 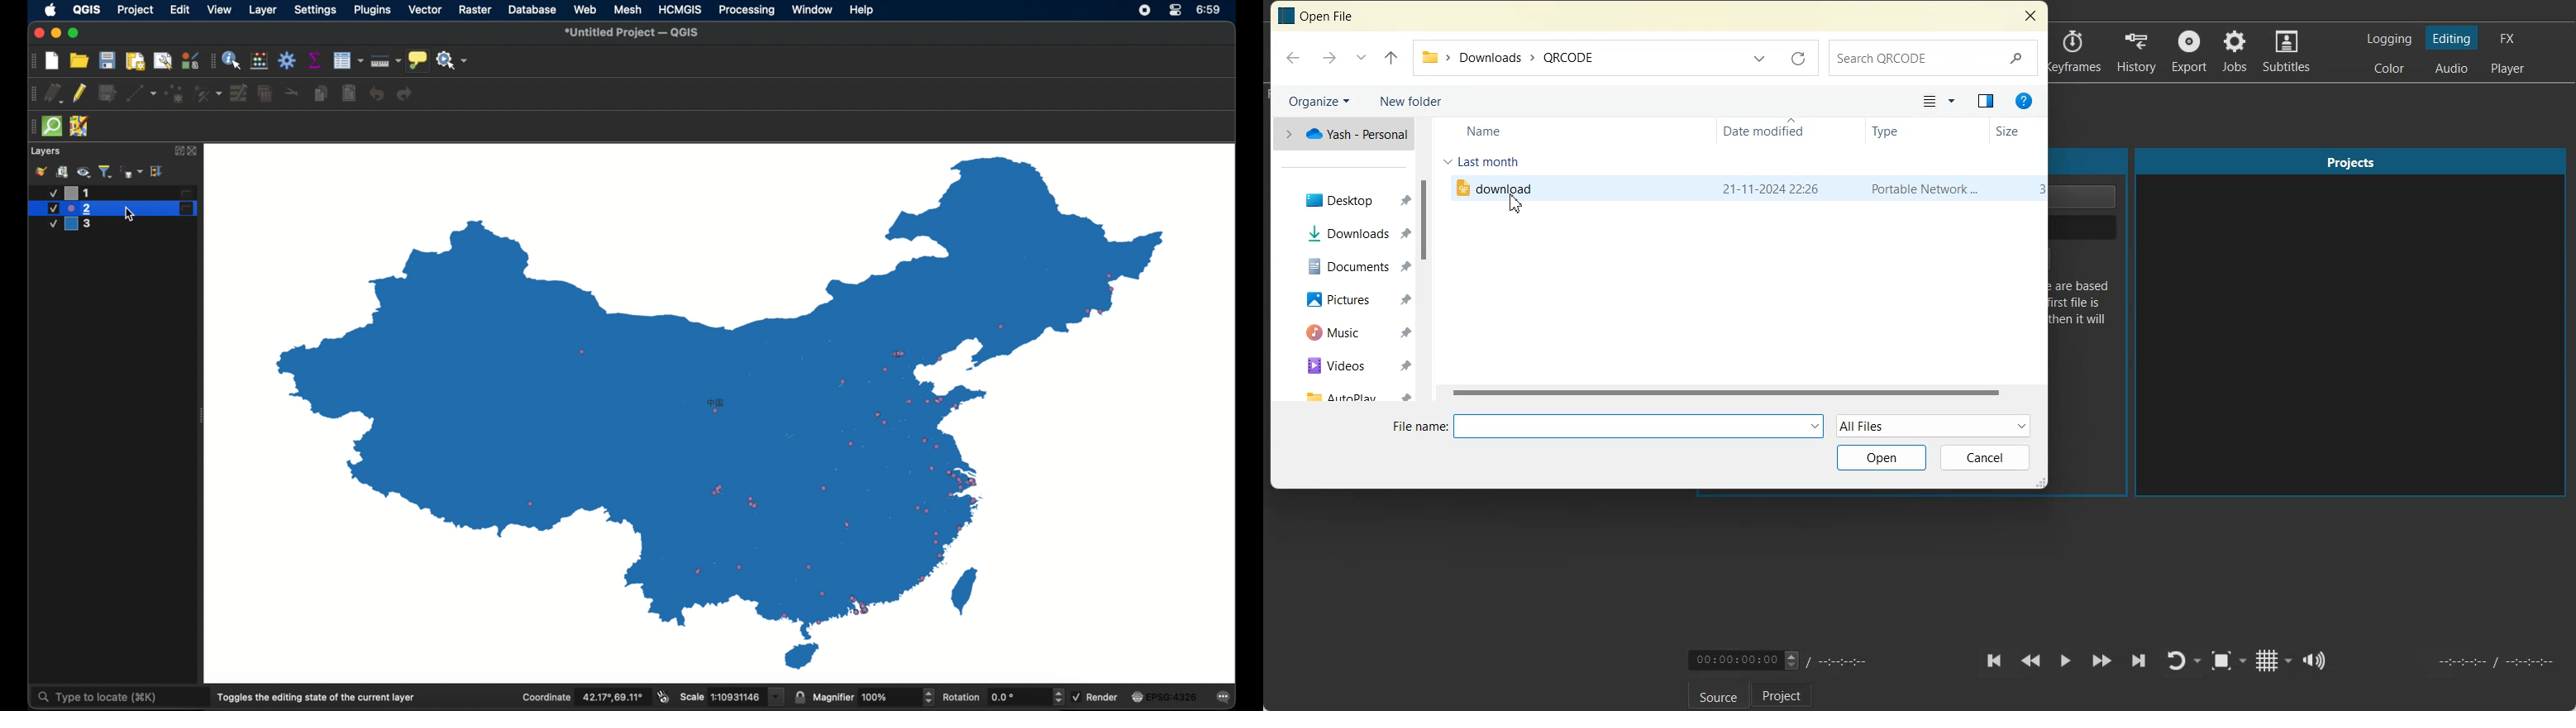 What do you see at coordinates (1318, 99) in the screenshot?
I see `Organize` at bounding box center [1318, 99].